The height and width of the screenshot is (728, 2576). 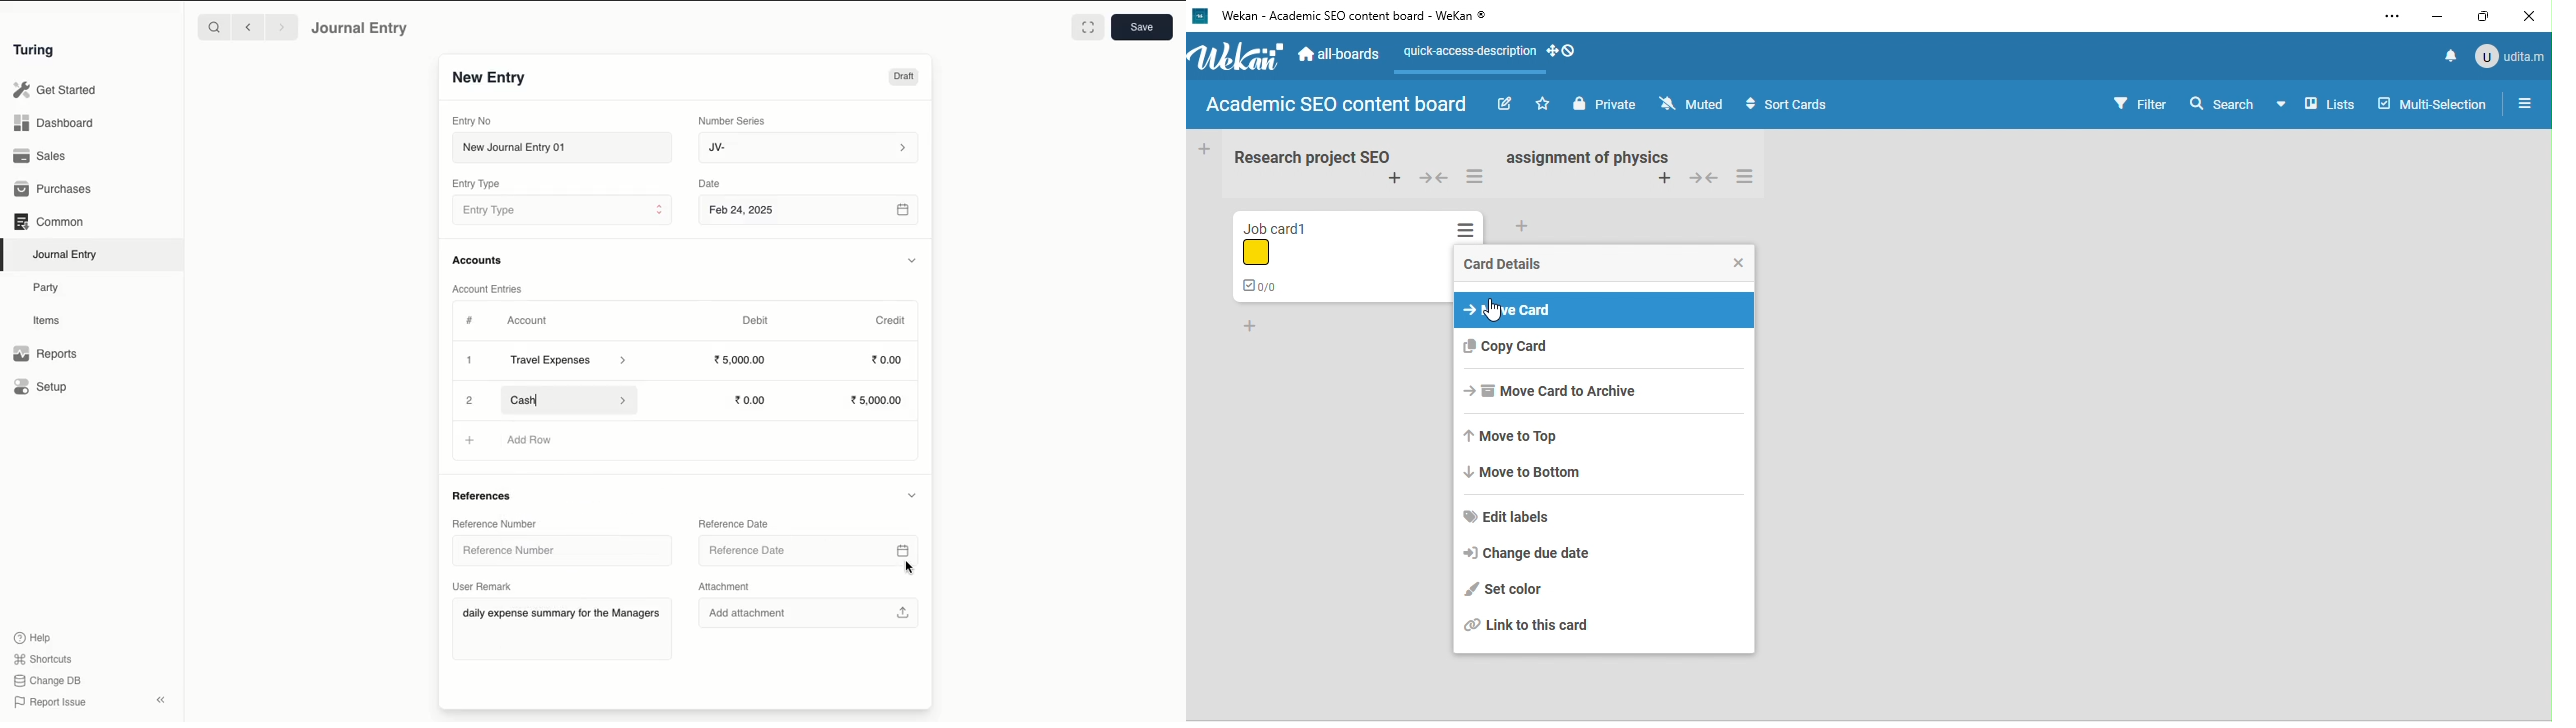 What do you see at coordinates (1260, 287) in the screenshot?
I see `checklist ` at bounding box center [1260, 287].